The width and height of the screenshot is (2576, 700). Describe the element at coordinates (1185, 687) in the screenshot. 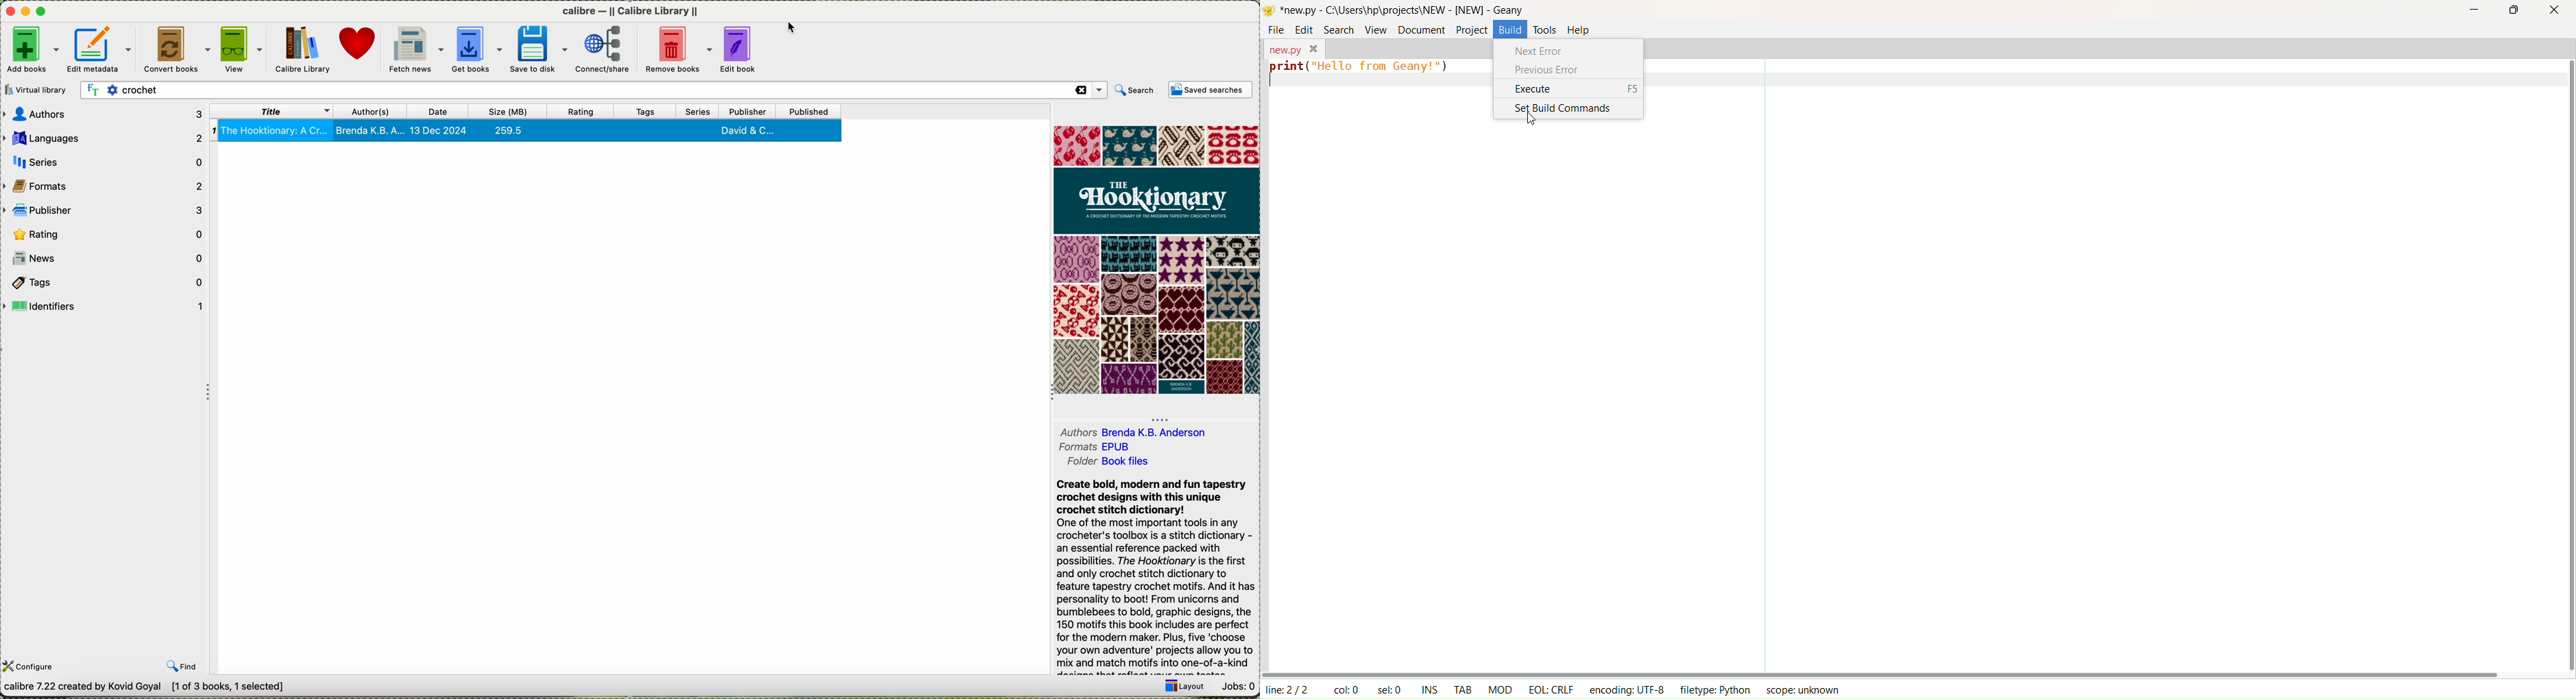

I see `layout` at that location.